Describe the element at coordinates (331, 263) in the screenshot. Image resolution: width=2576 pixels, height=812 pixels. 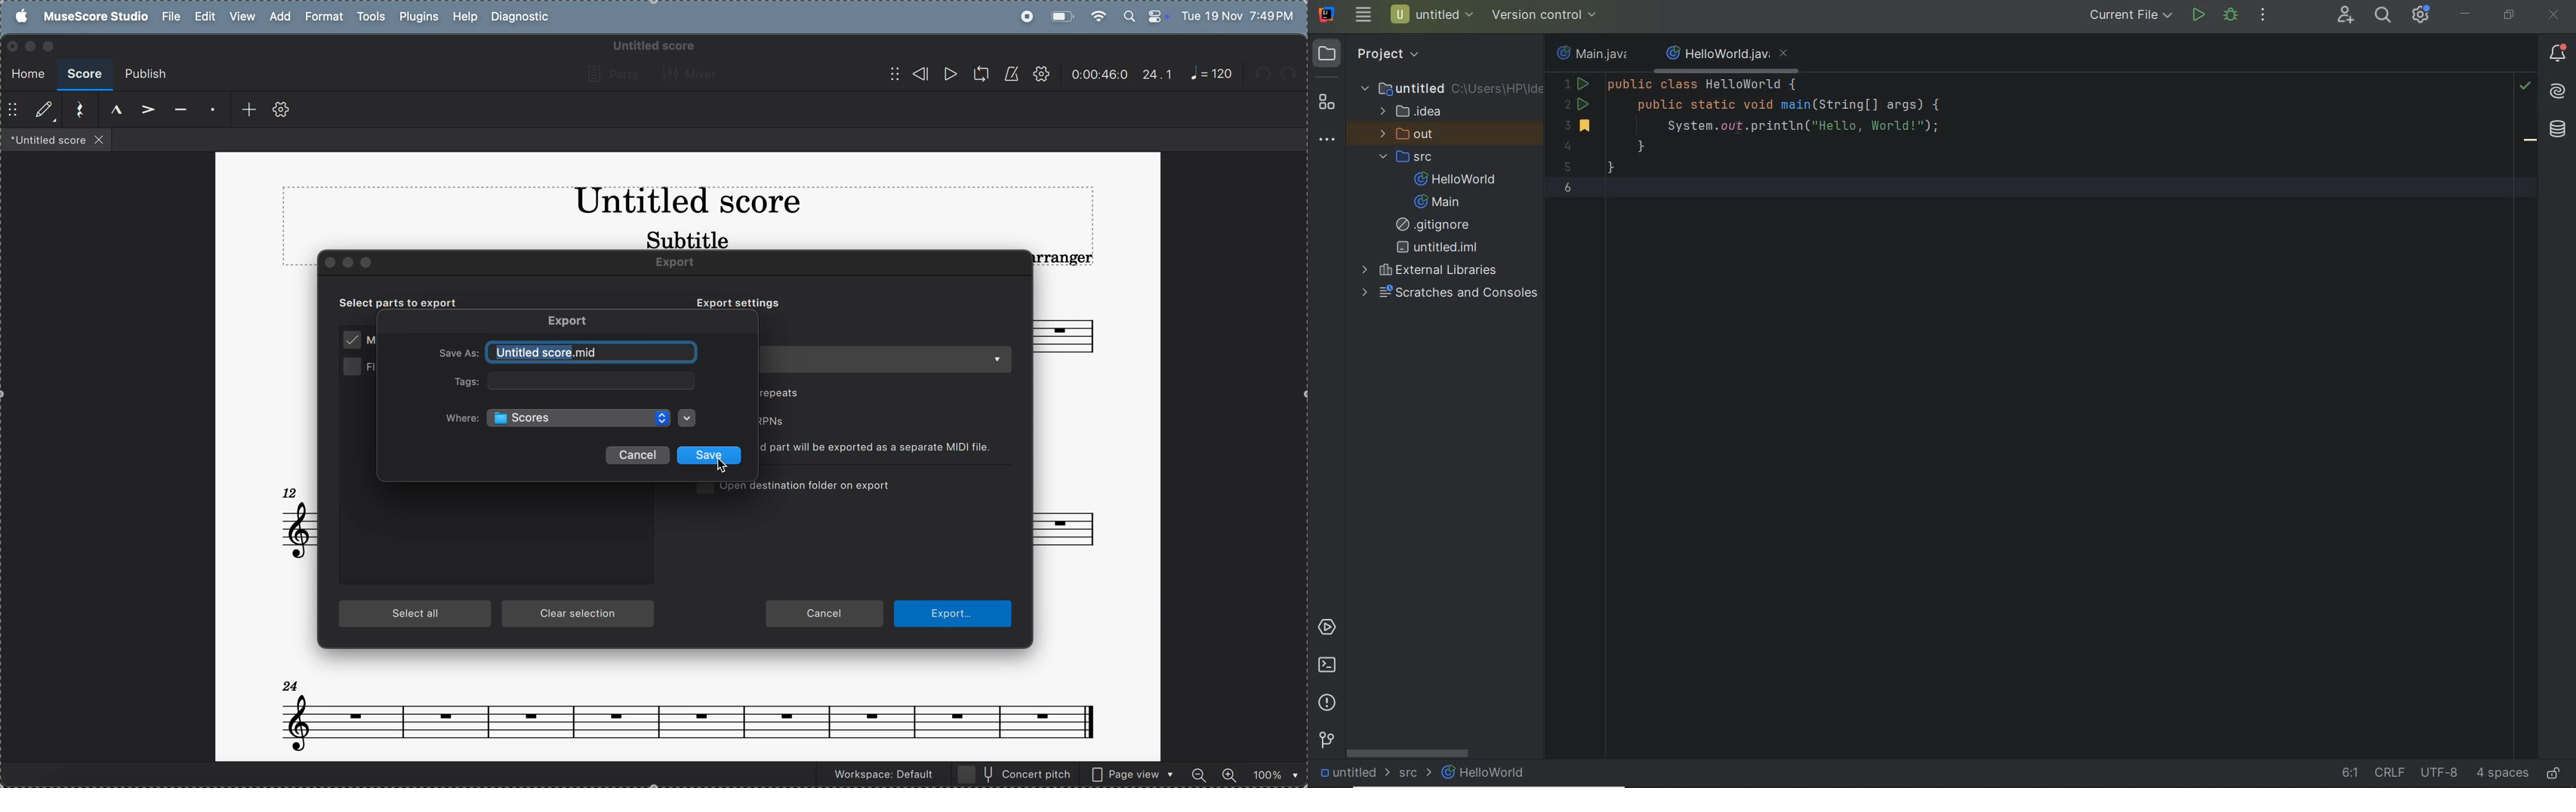
I see `close` at that location.